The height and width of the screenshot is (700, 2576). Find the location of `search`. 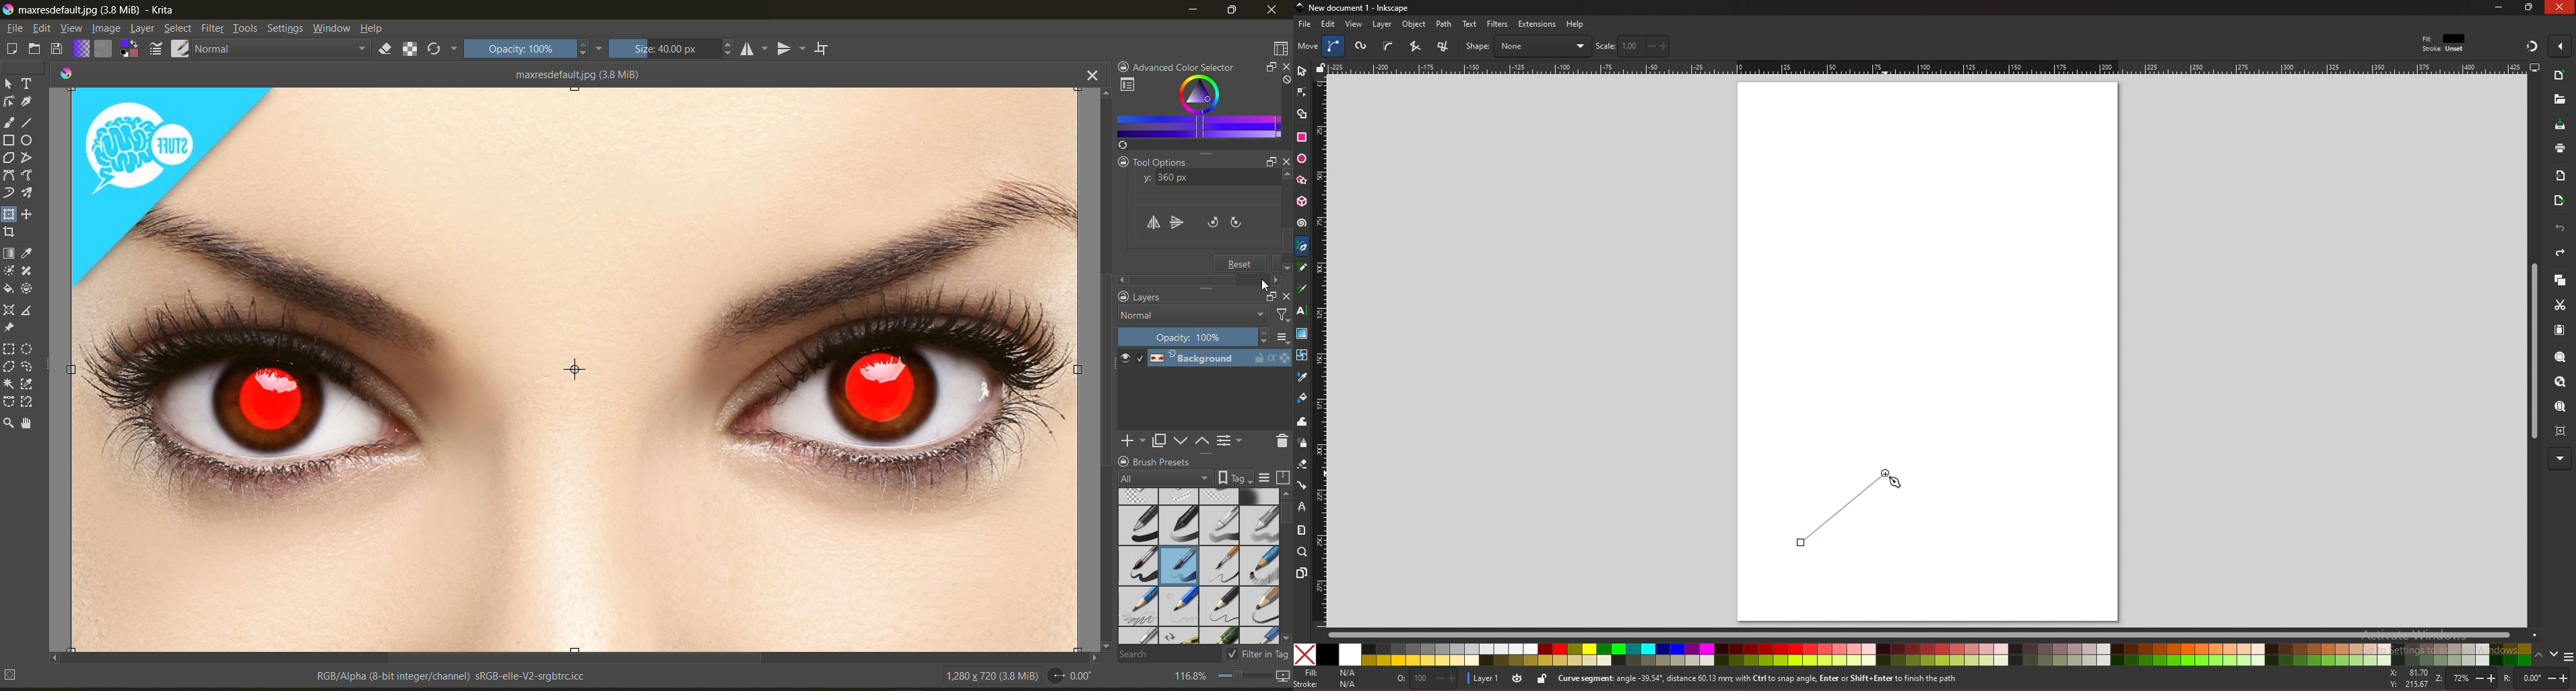

search is located at coordinates (1175, 655).